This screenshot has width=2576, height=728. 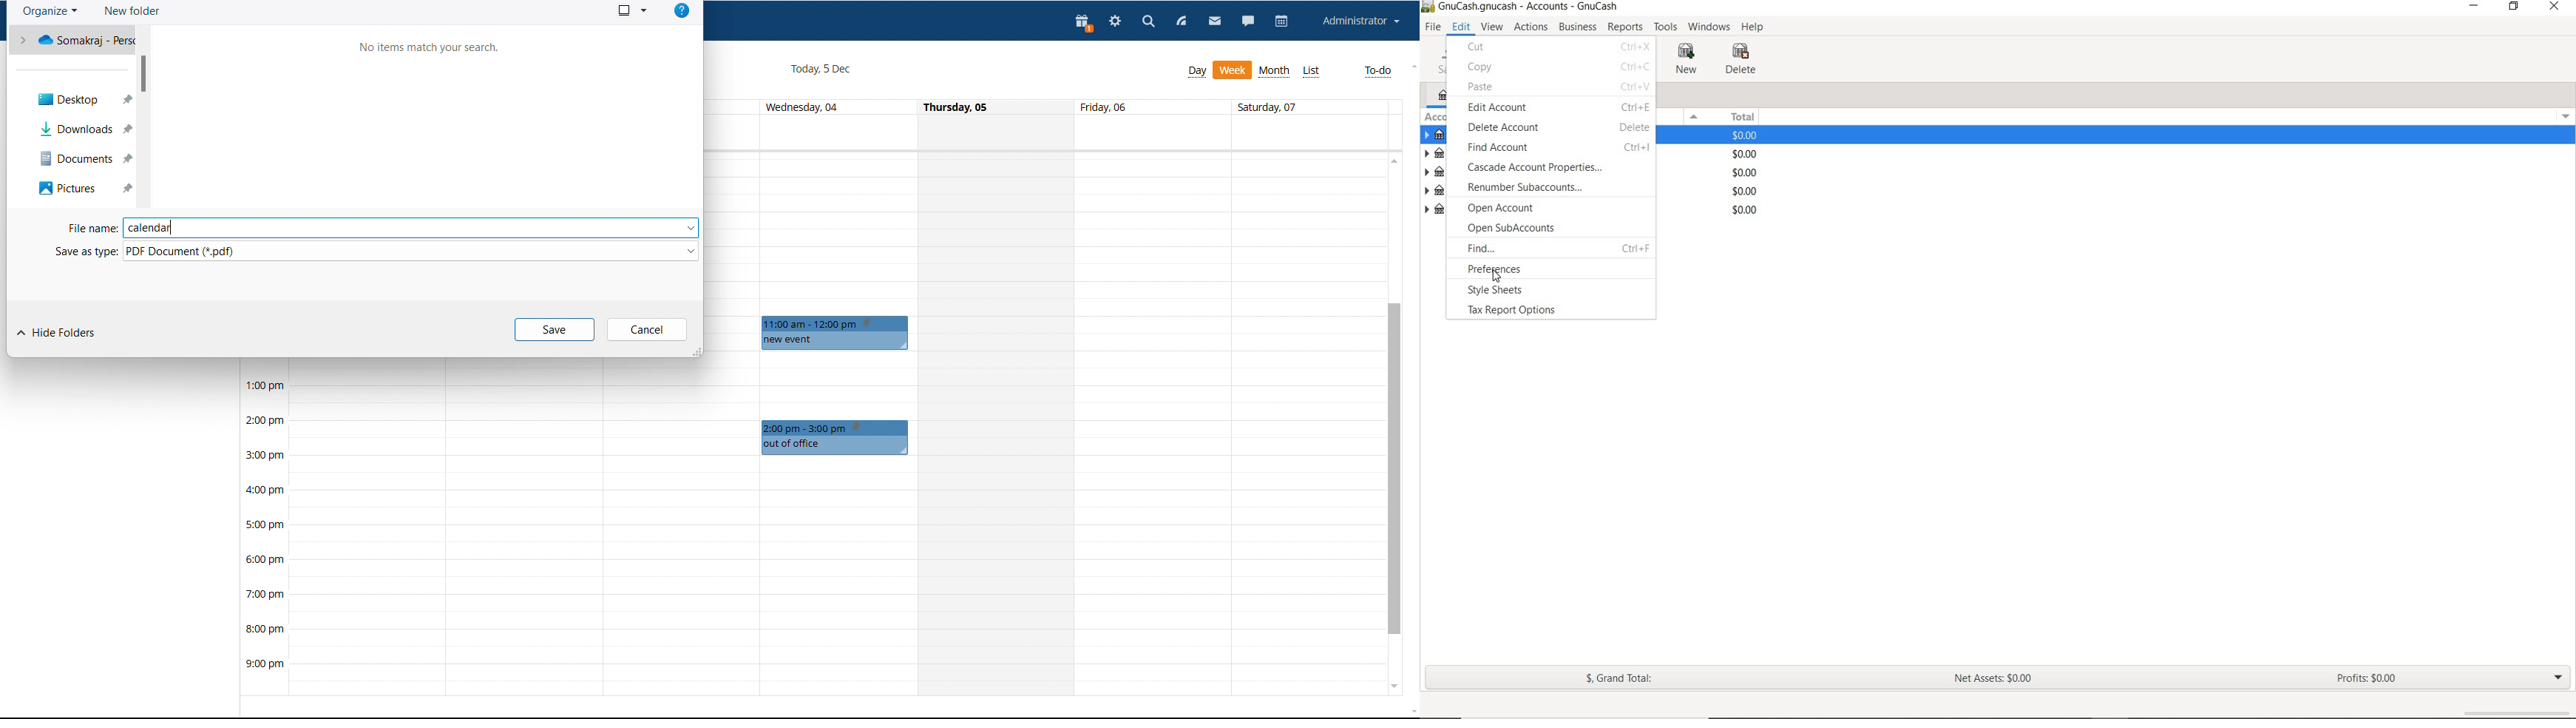 I want to click on TOOLS, so click(x=1665, y=28).